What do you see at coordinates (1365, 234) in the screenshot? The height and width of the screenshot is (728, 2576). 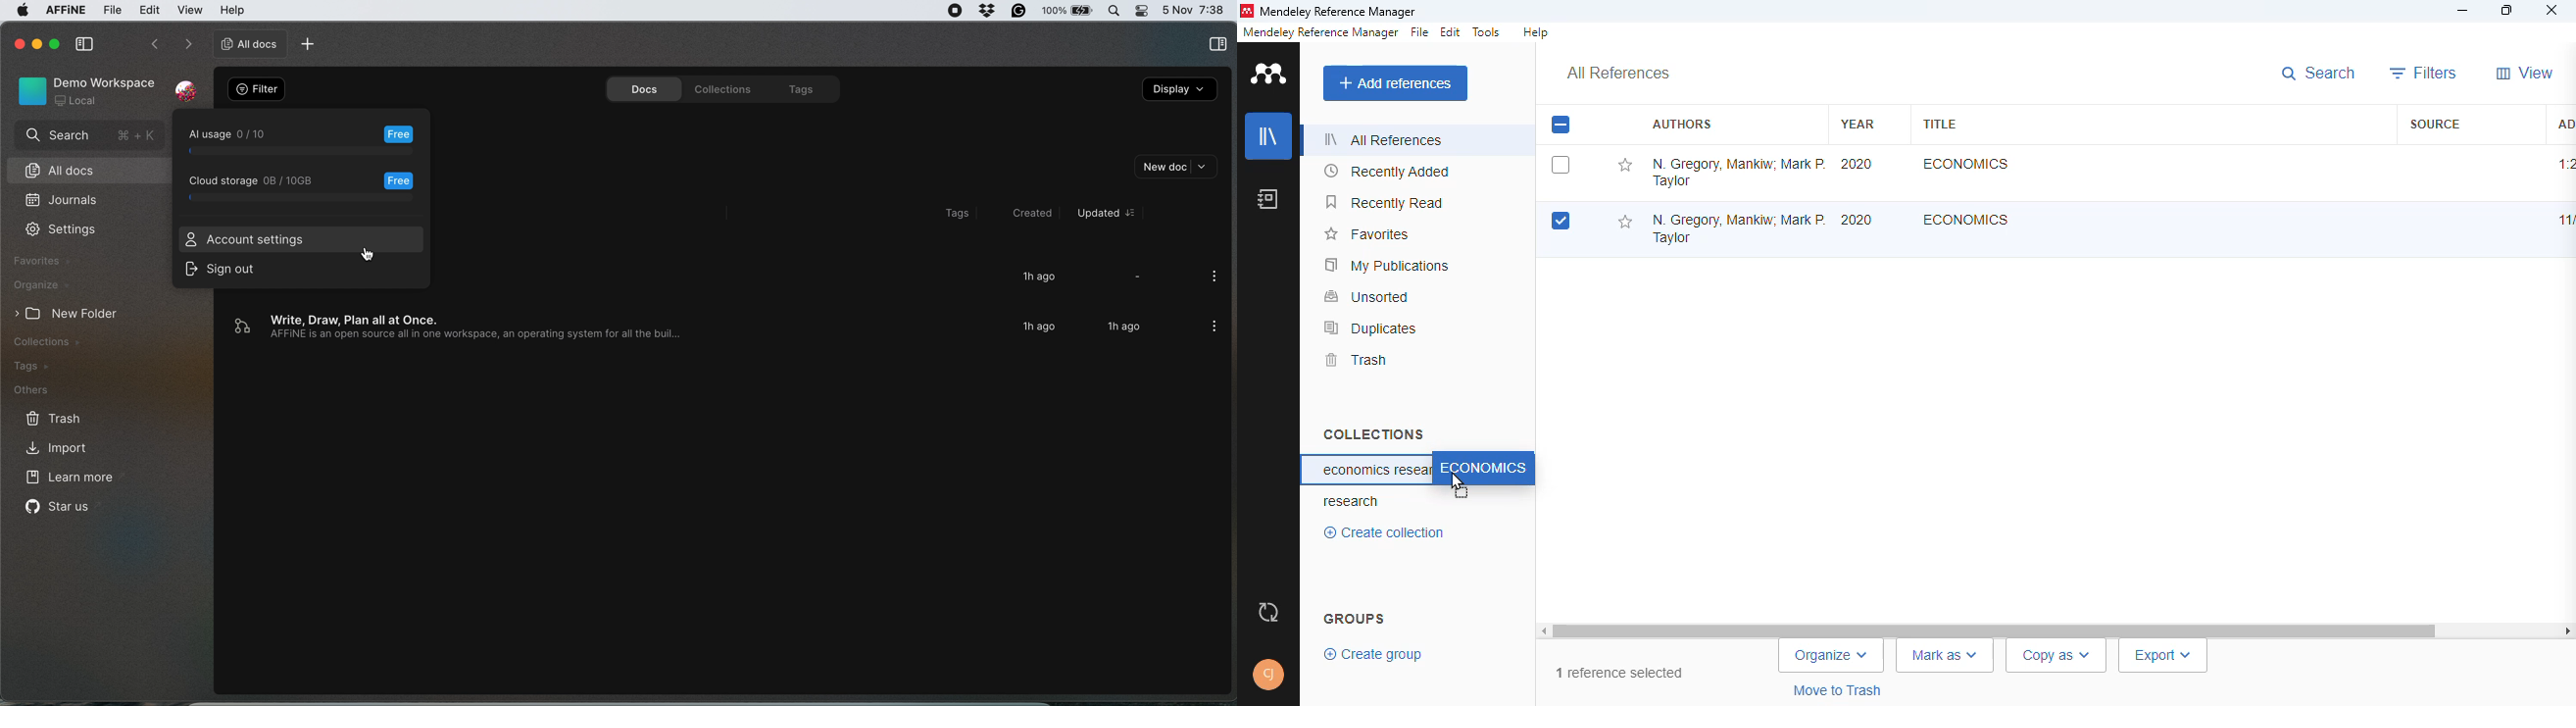 I see `favorites` at bounding box center [1365, 234].